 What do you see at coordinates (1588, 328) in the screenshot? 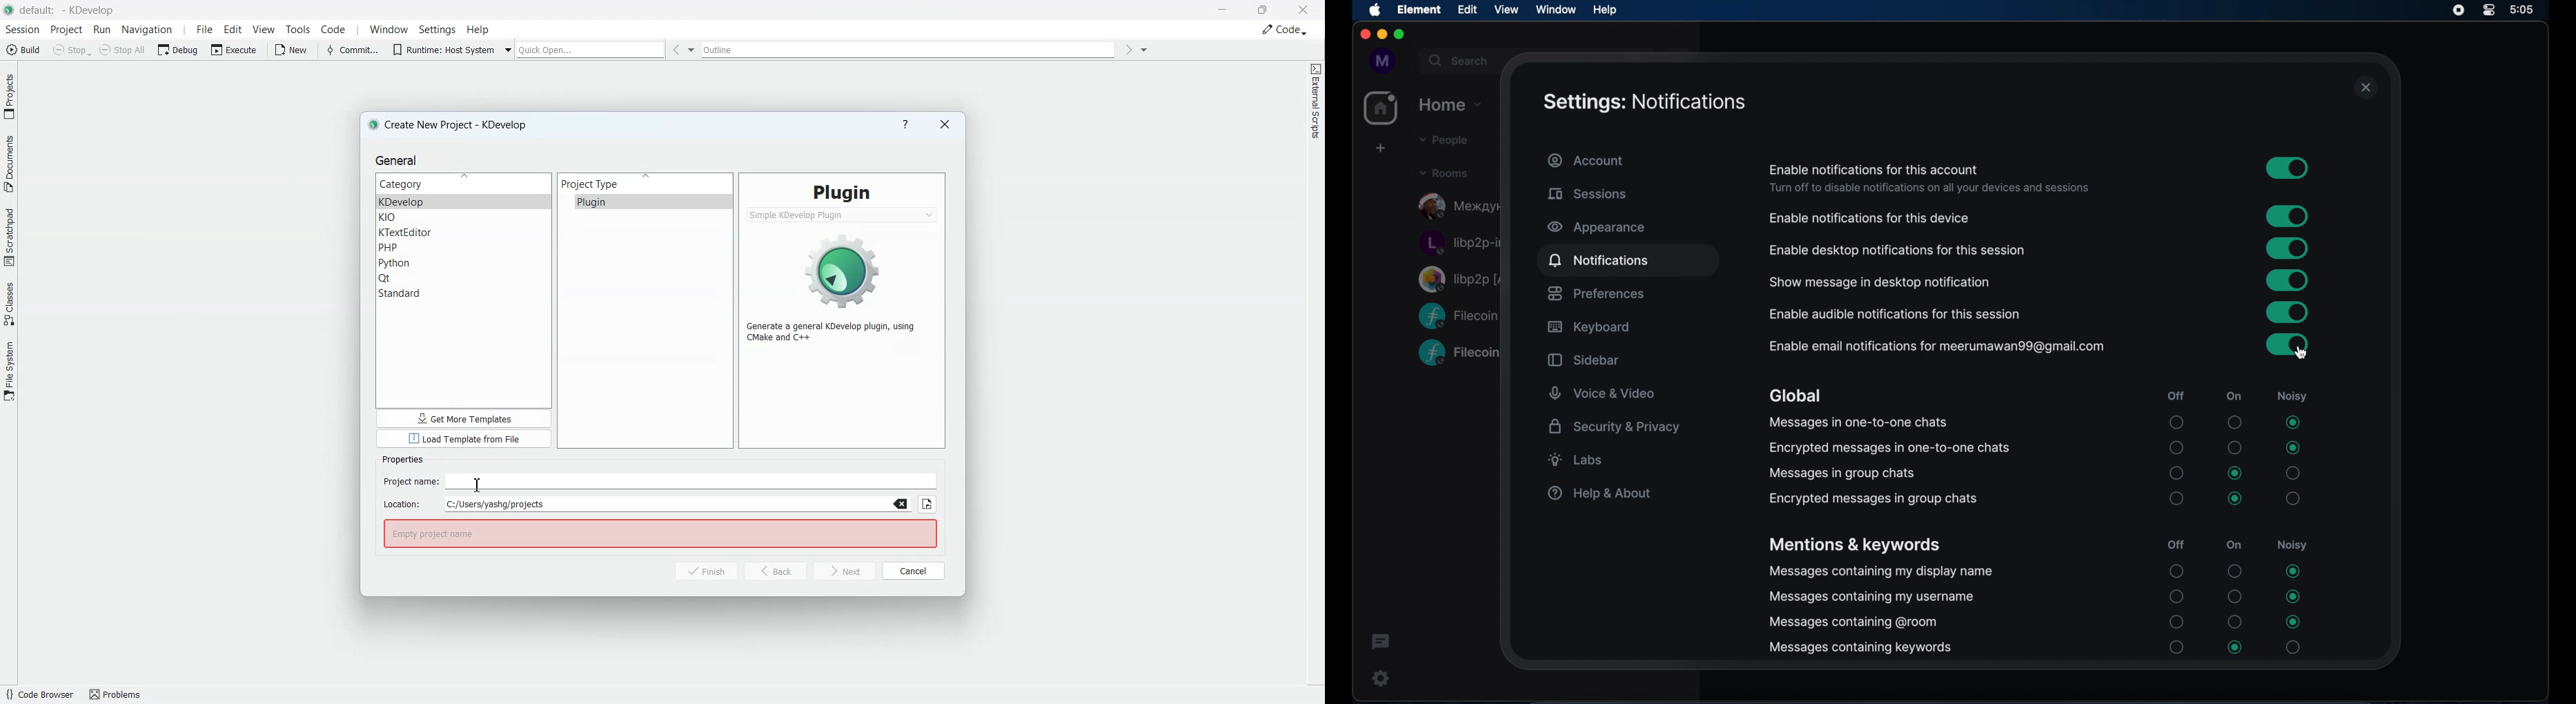
I see `keyboard` at bounding box center [1588, 328].